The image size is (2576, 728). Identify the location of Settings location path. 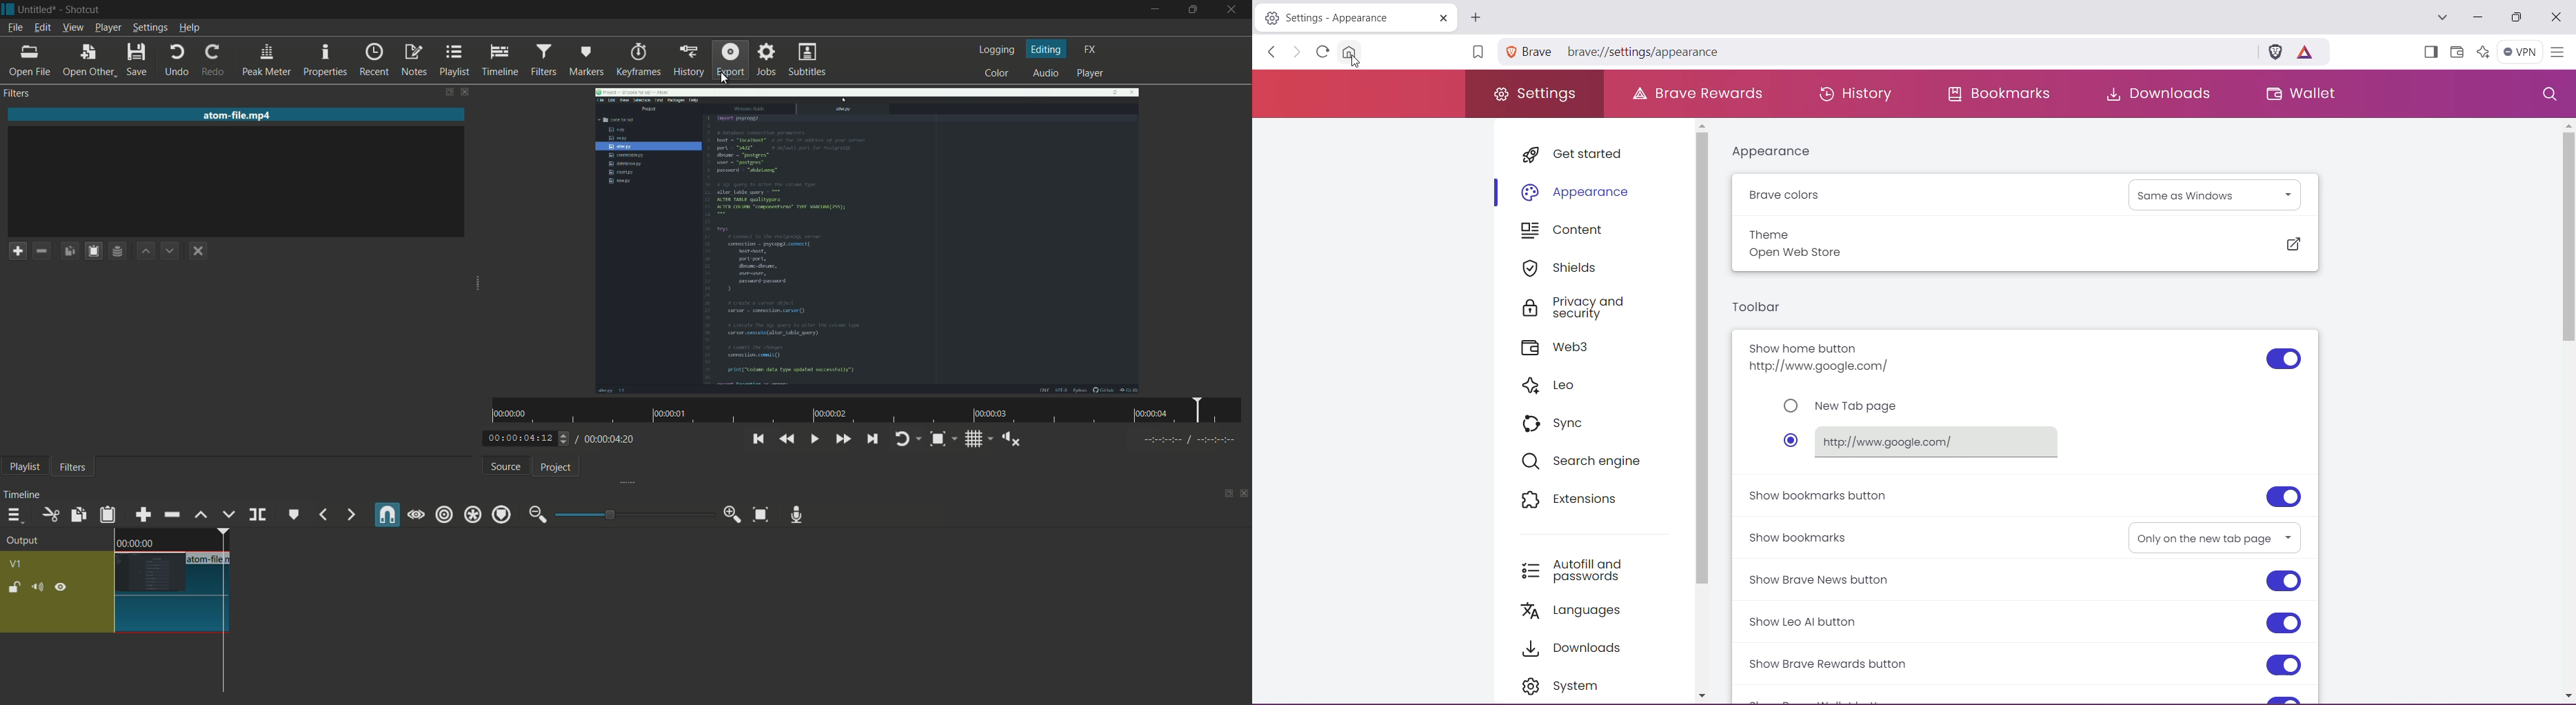
(1624, 53).